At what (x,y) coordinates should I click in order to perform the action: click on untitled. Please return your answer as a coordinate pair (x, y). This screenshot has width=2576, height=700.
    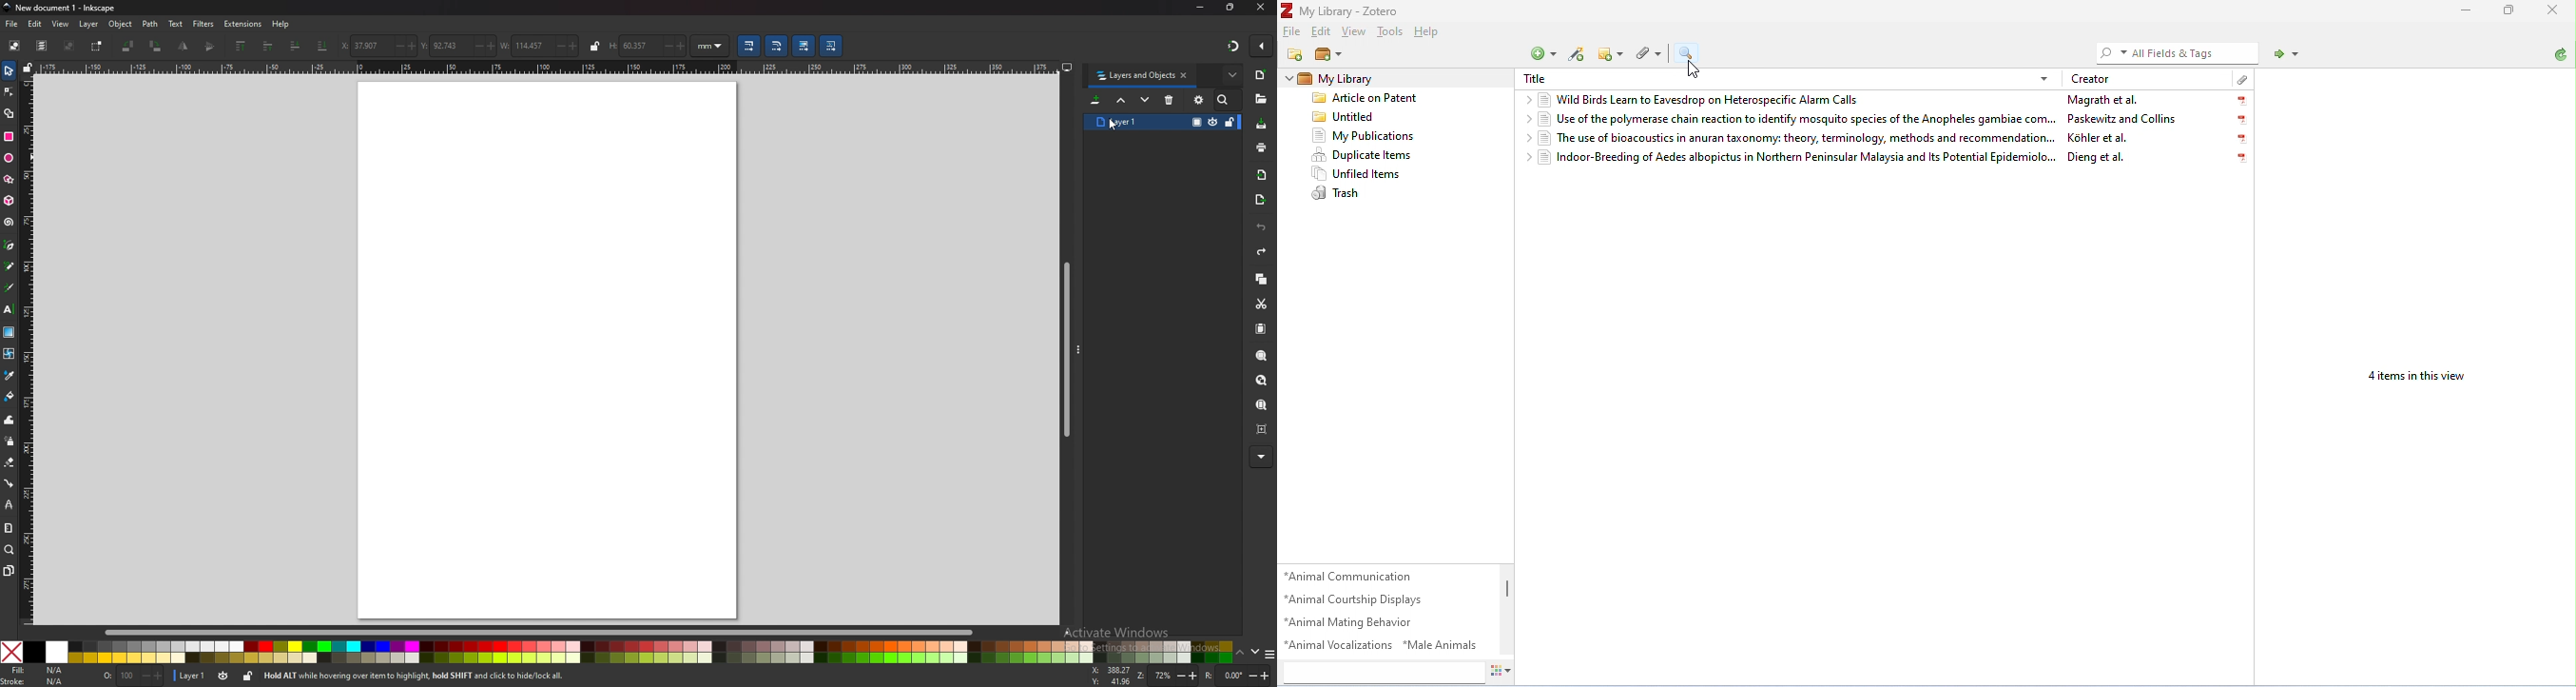
    Looking at the image, I should click on (1346, 118).